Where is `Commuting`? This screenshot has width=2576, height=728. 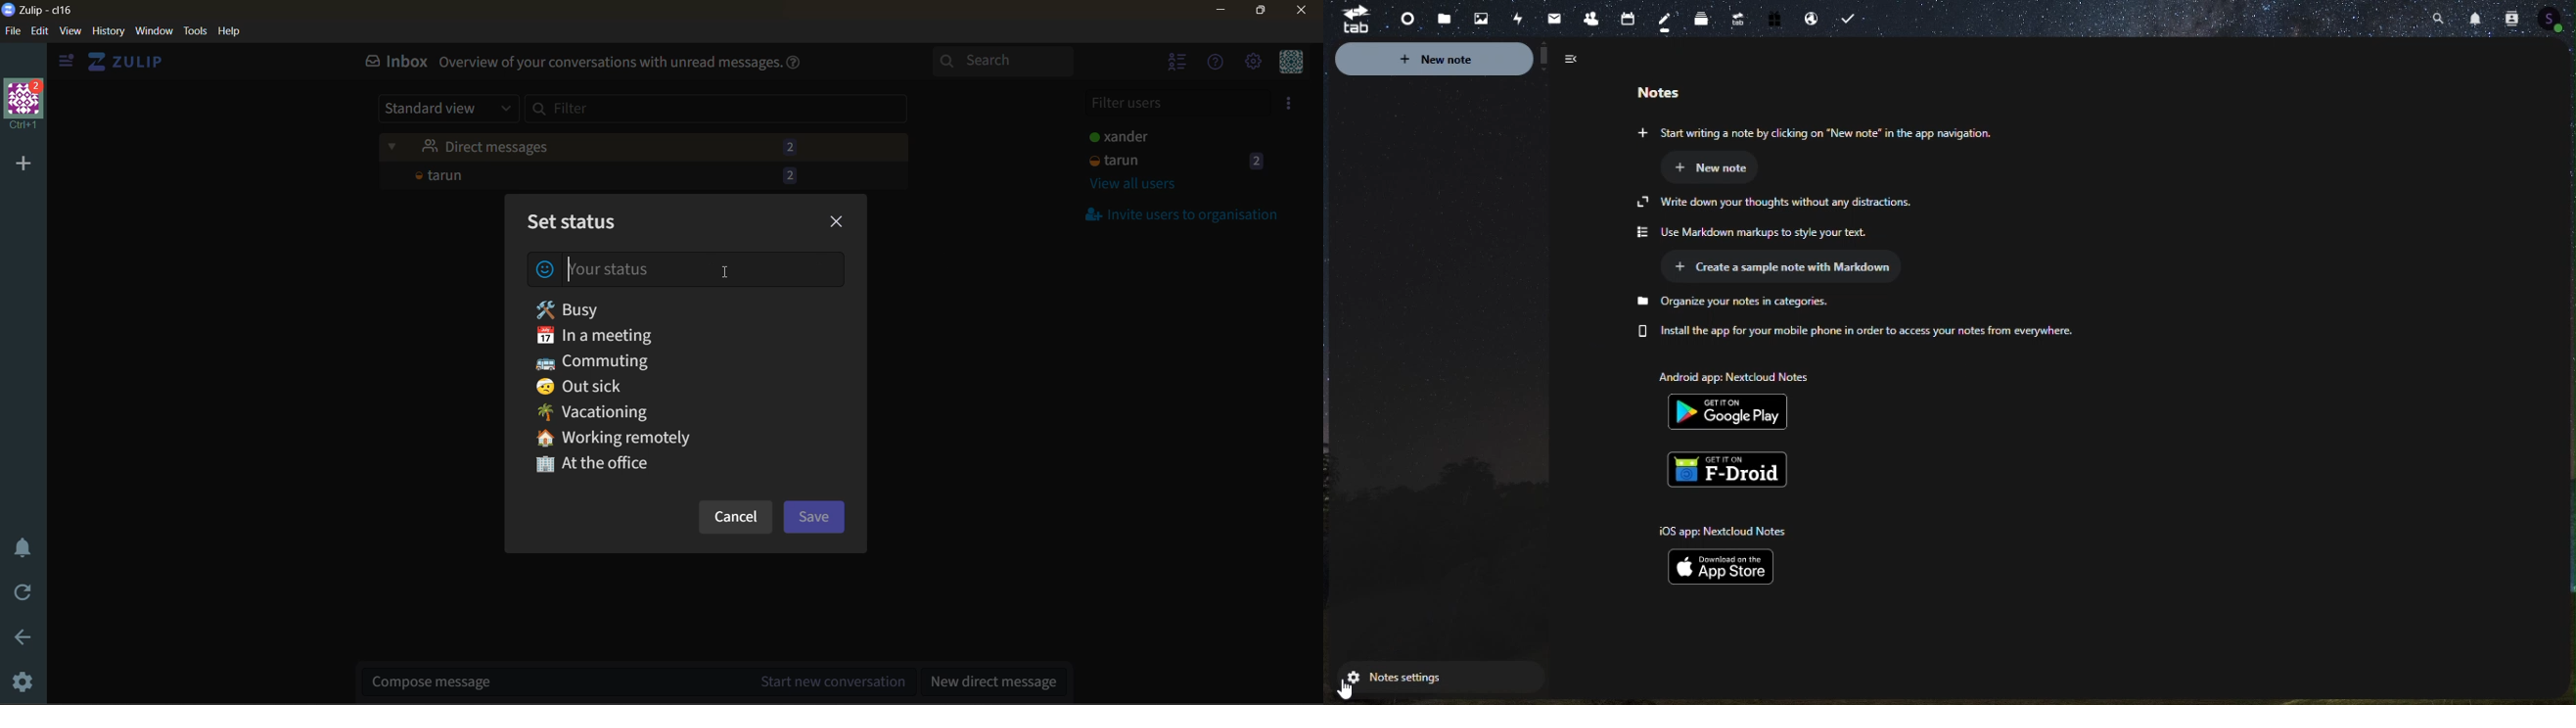 Commuting is located at coordinates (601, 359).